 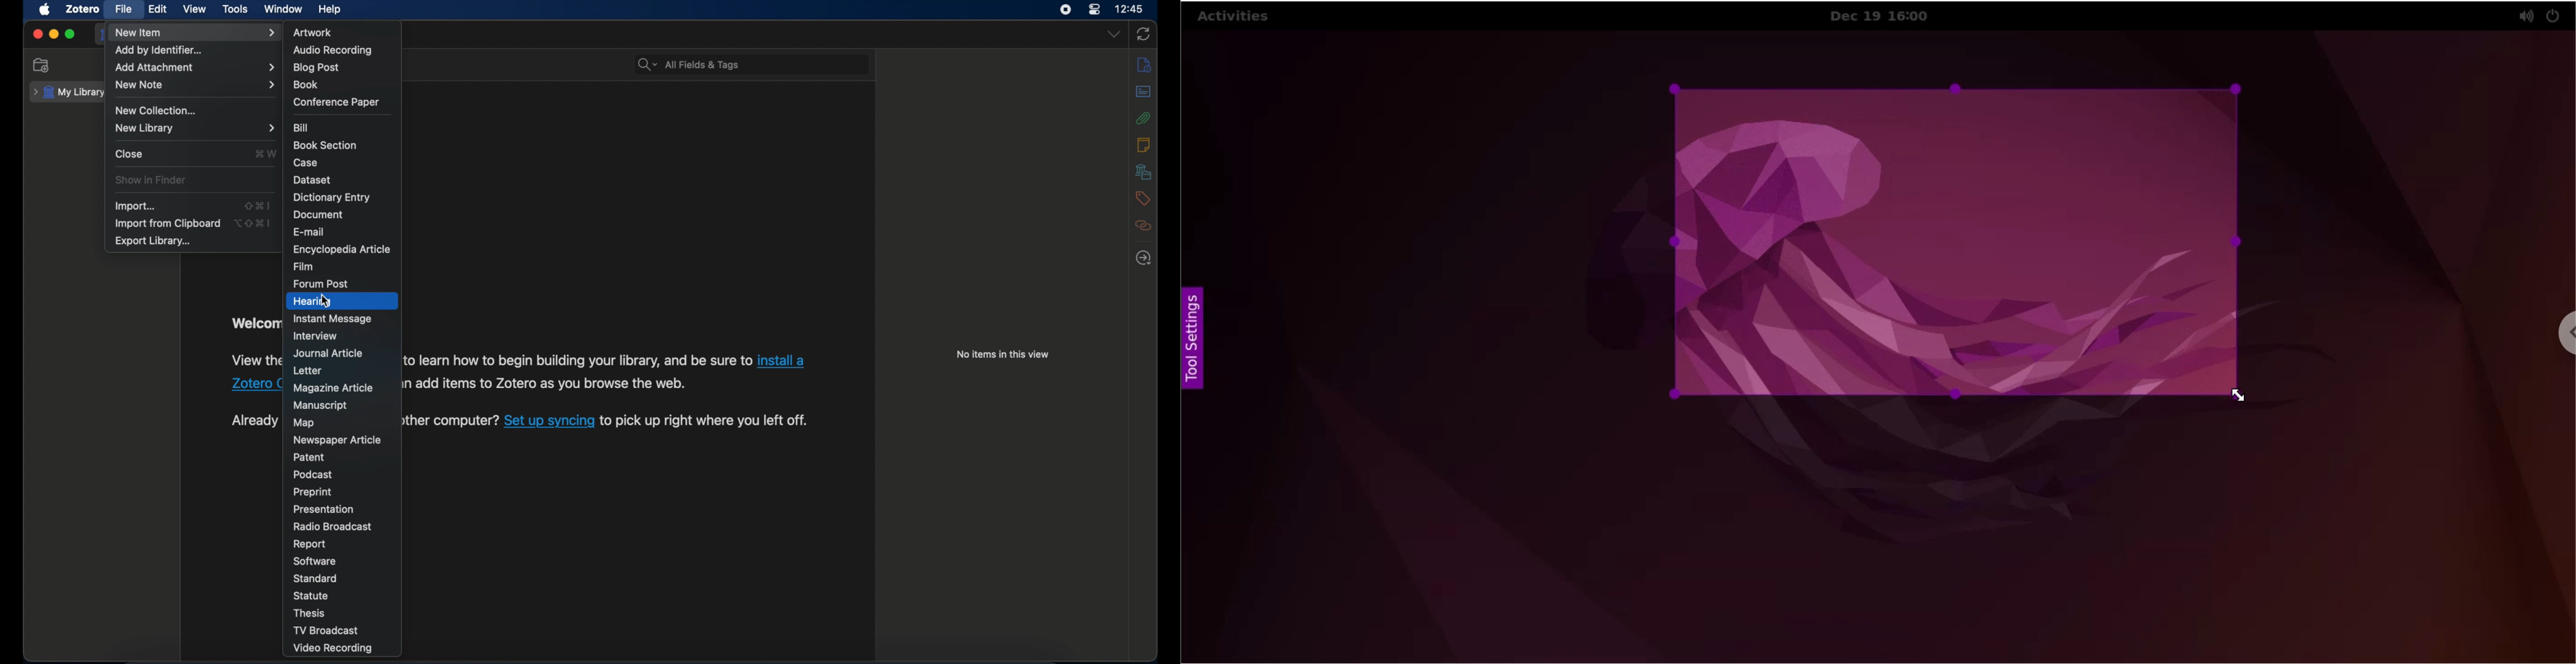 What do you see at coordinates (1145, 91) in the screenshot?
I see `abstract` at bounding box center [1145, 91].